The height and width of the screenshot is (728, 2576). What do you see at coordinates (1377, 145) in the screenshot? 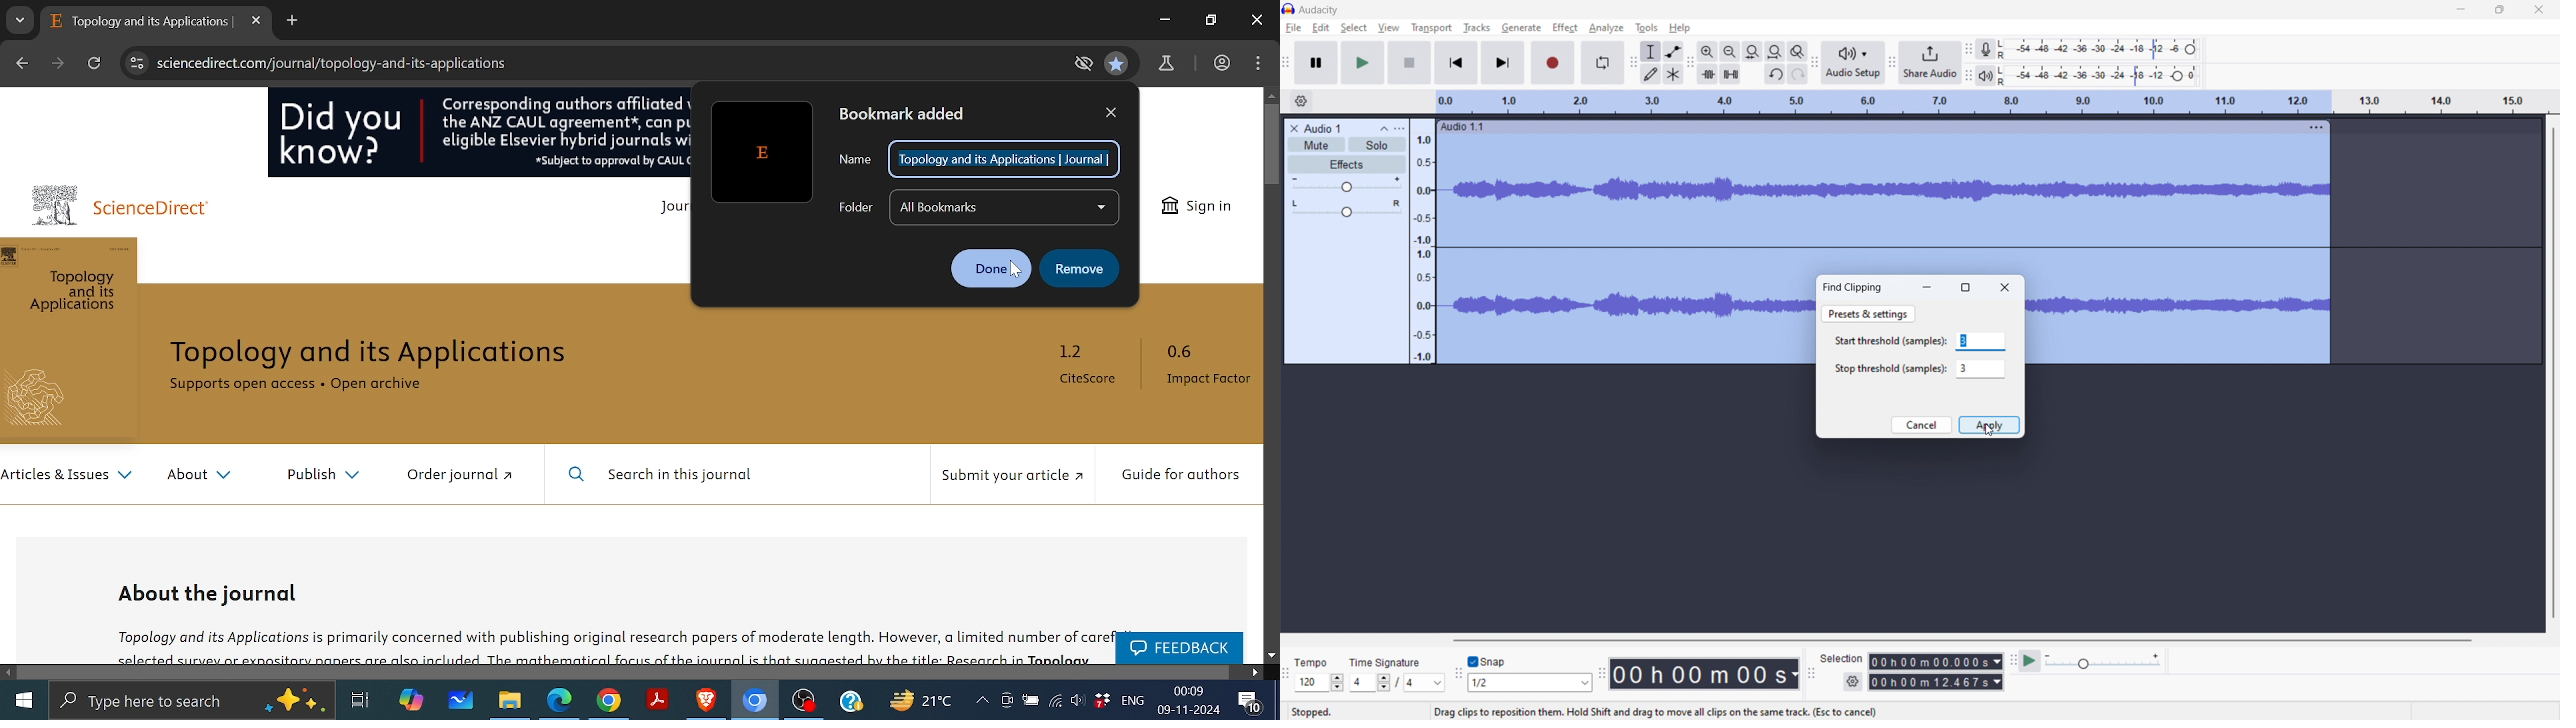
I see `solo` at bounding box center [1377, 145].